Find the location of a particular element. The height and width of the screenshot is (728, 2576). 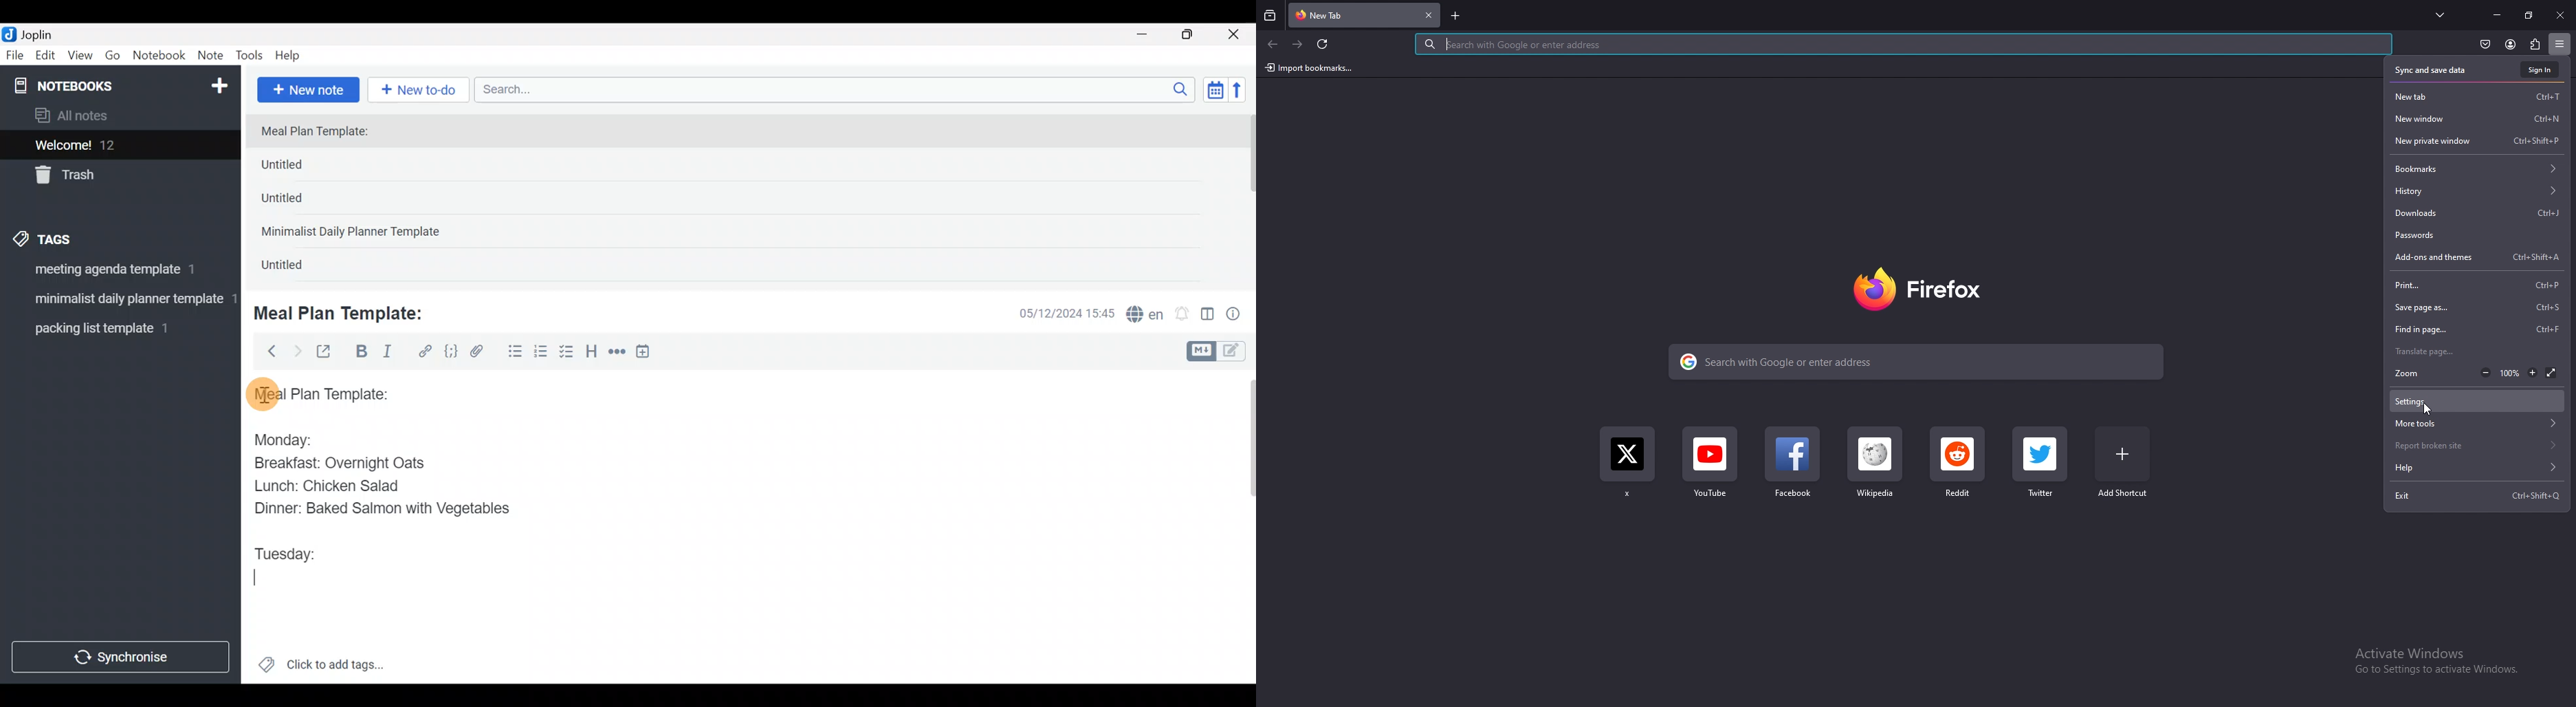

Note is located at coordinates (213, 56).